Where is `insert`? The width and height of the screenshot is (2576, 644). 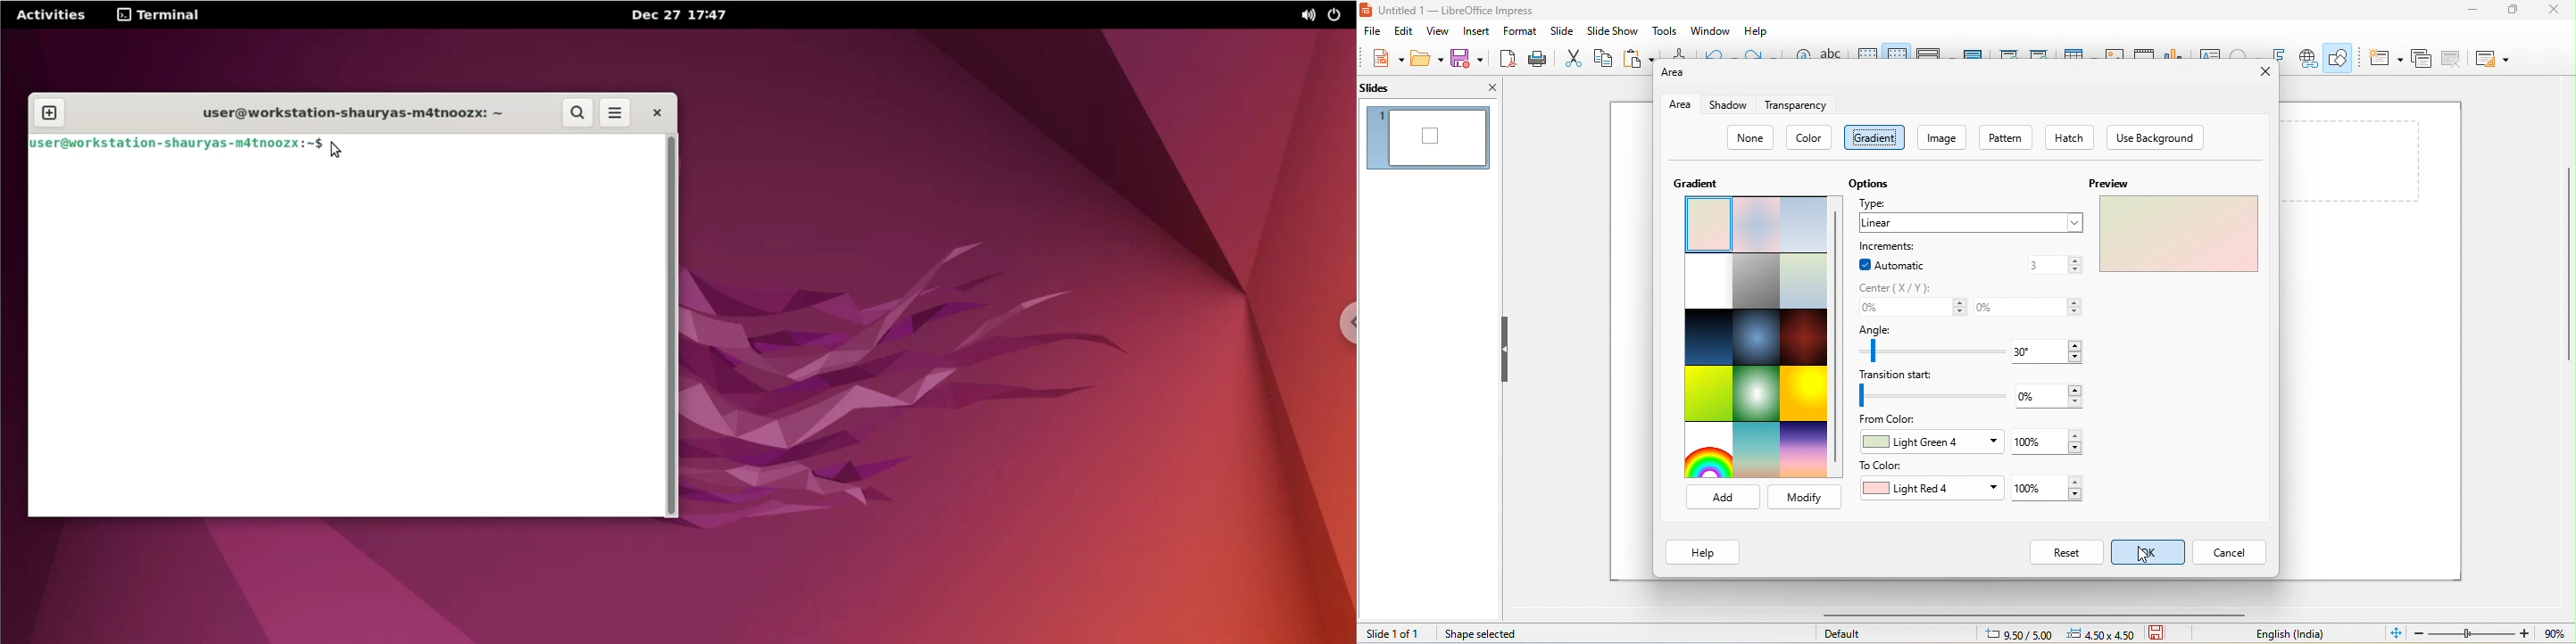 insert is located at coordinates (1475, 31).